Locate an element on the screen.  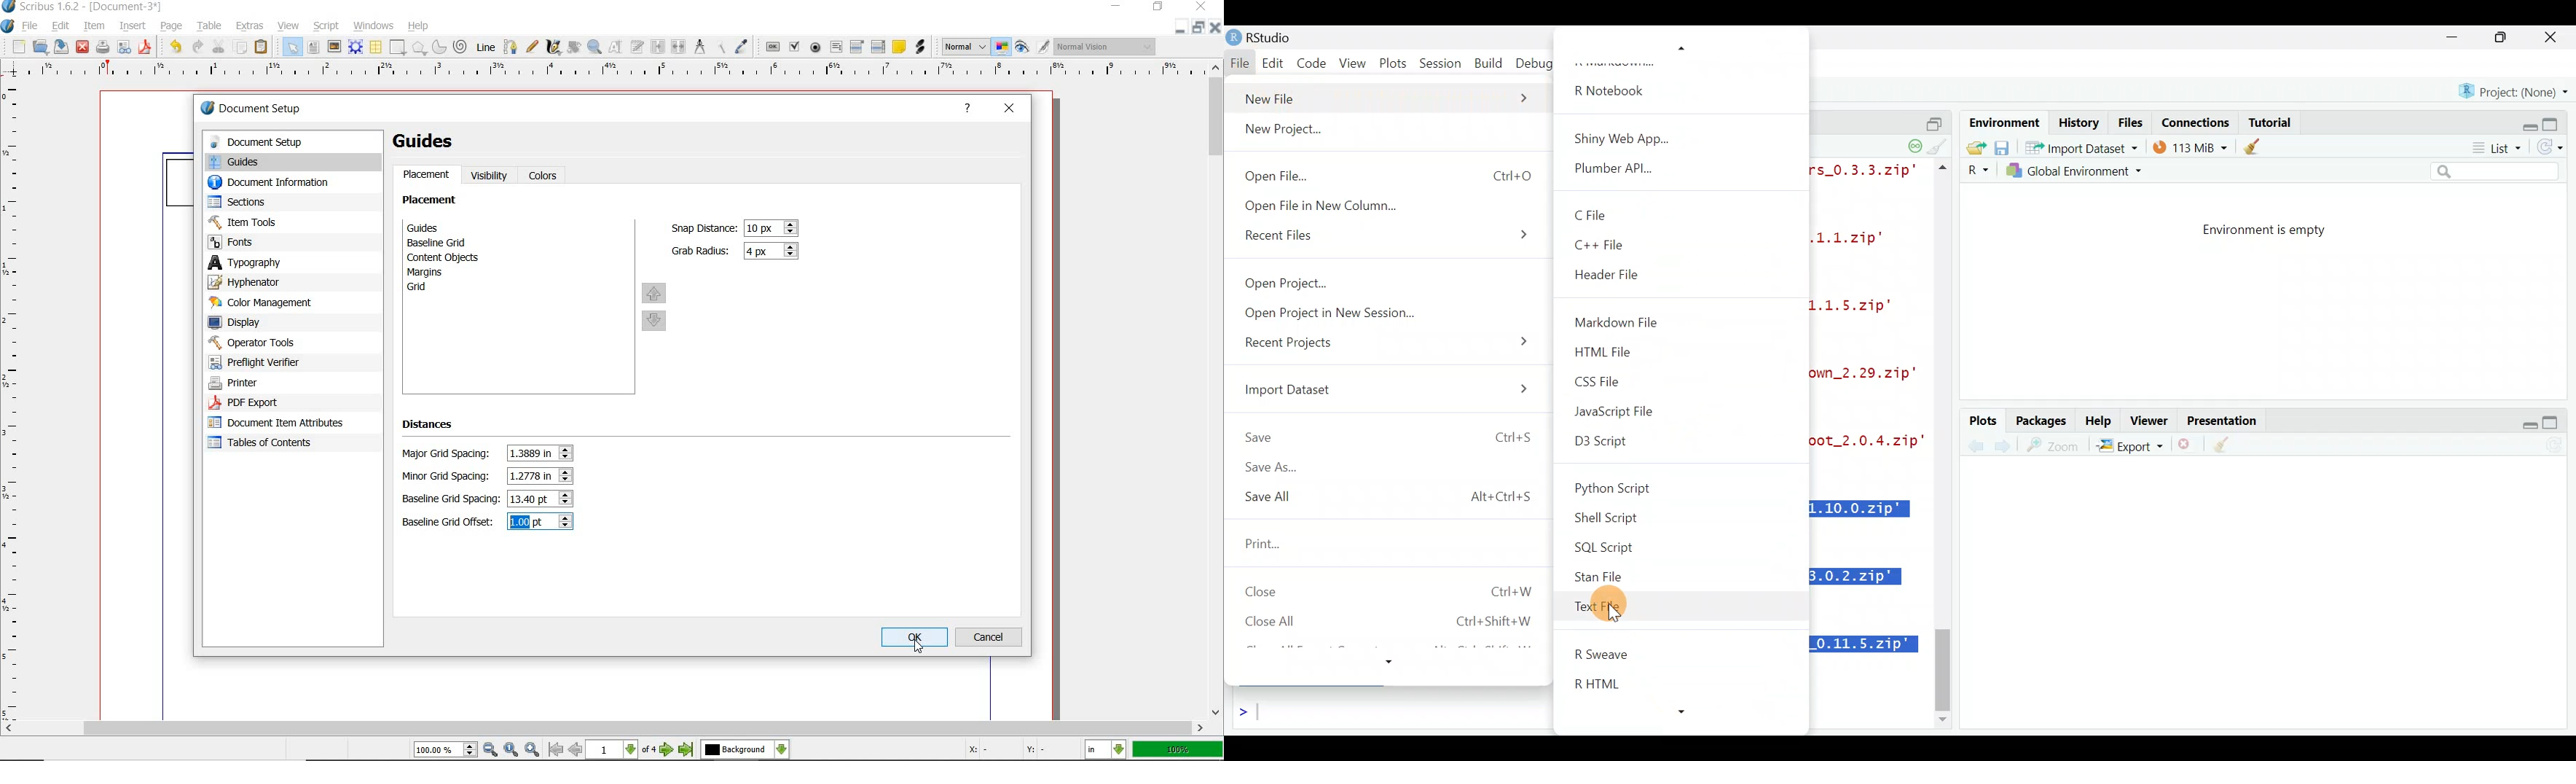
preflight verifier is located at coordinates (270, 362).